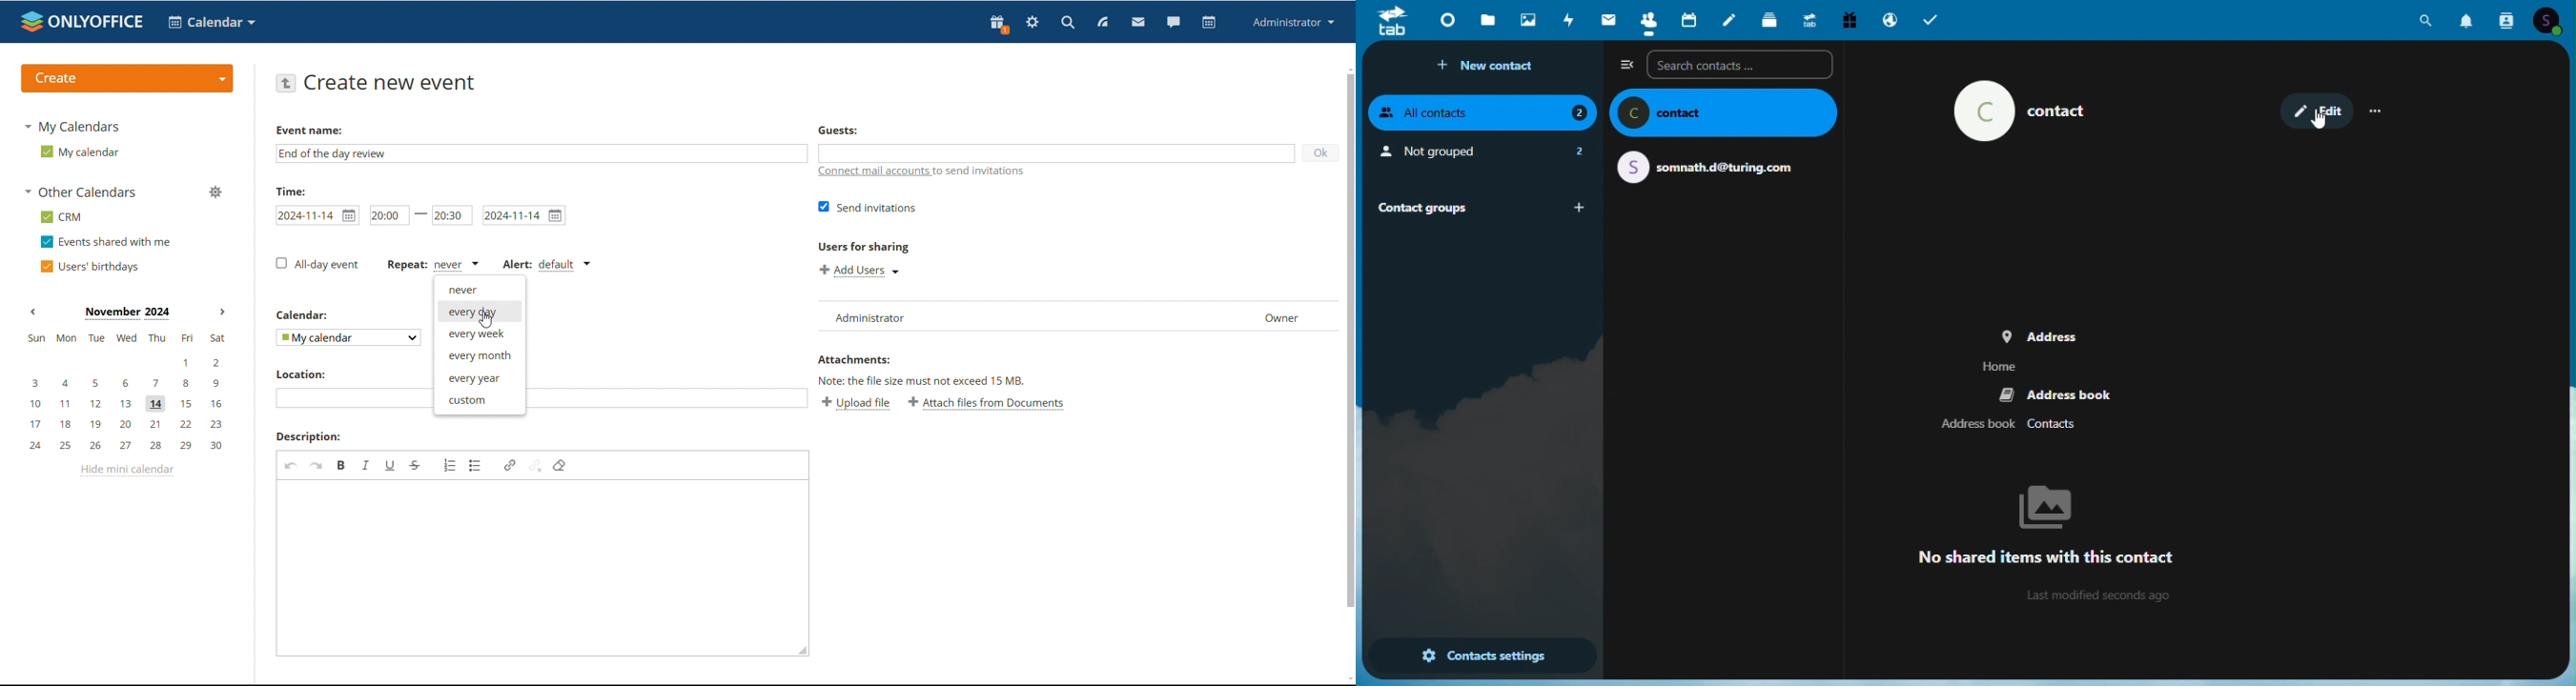  I want to click on events shared with me, so click(107, 241).